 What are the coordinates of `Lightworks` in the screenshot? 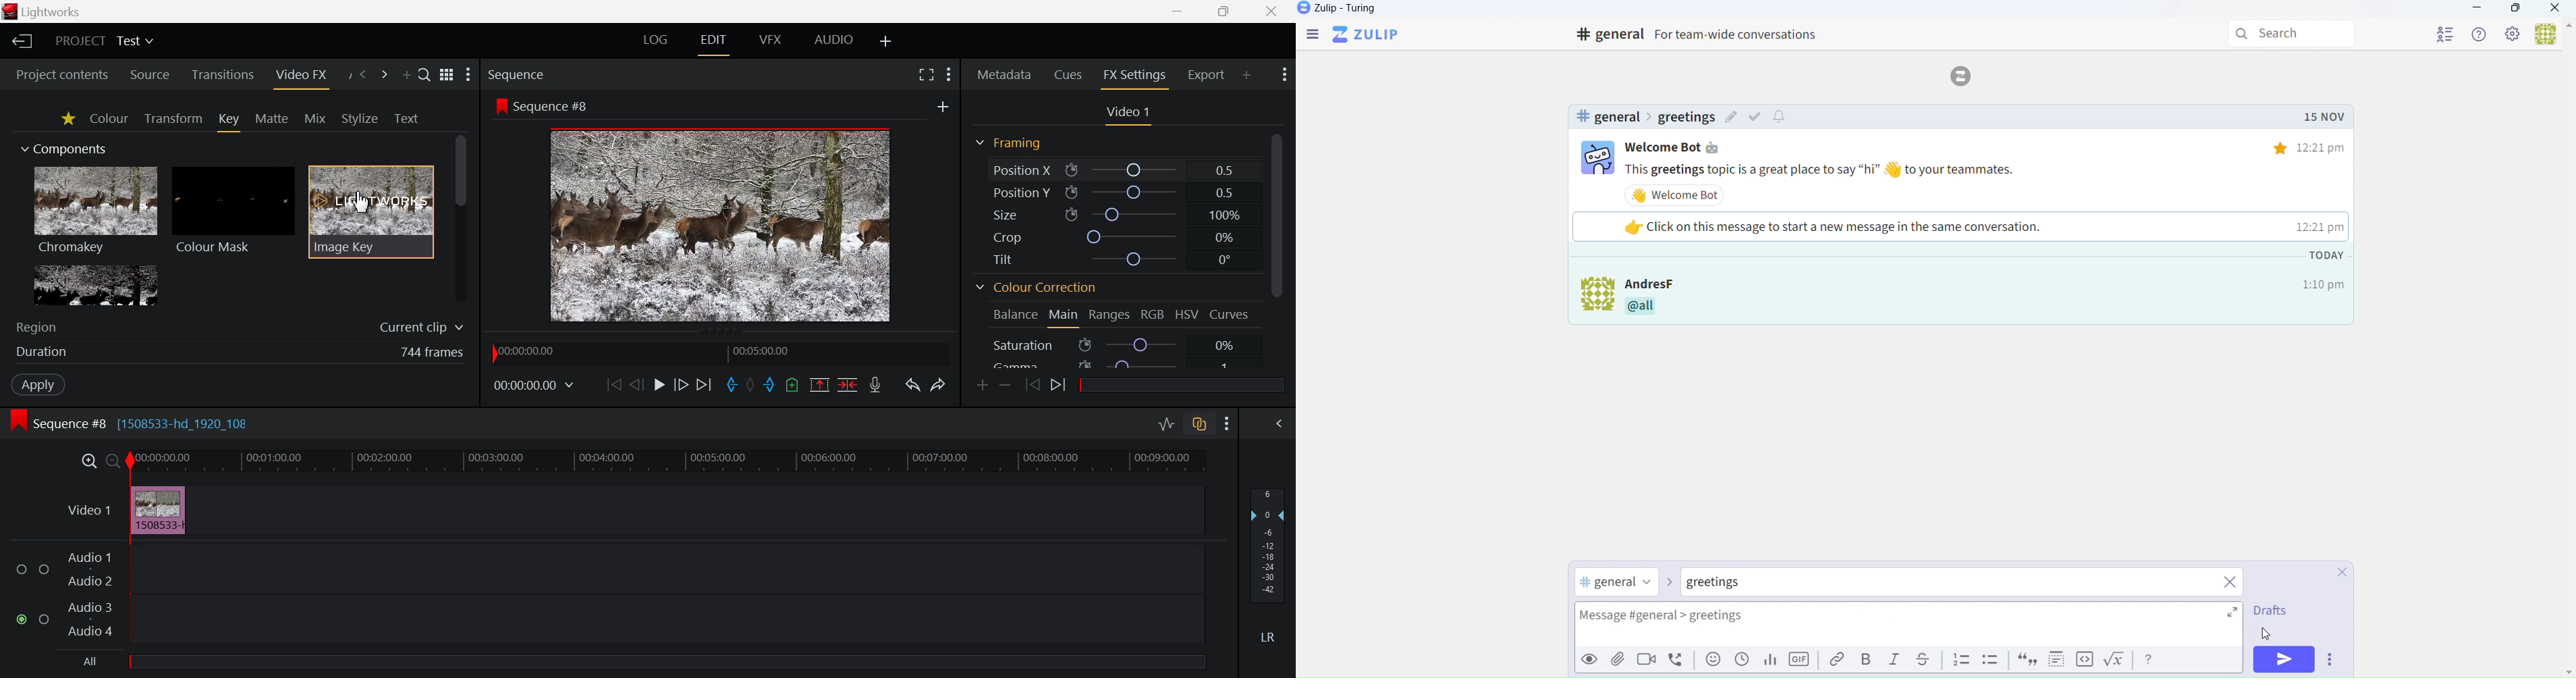 It's located at (56, 11).